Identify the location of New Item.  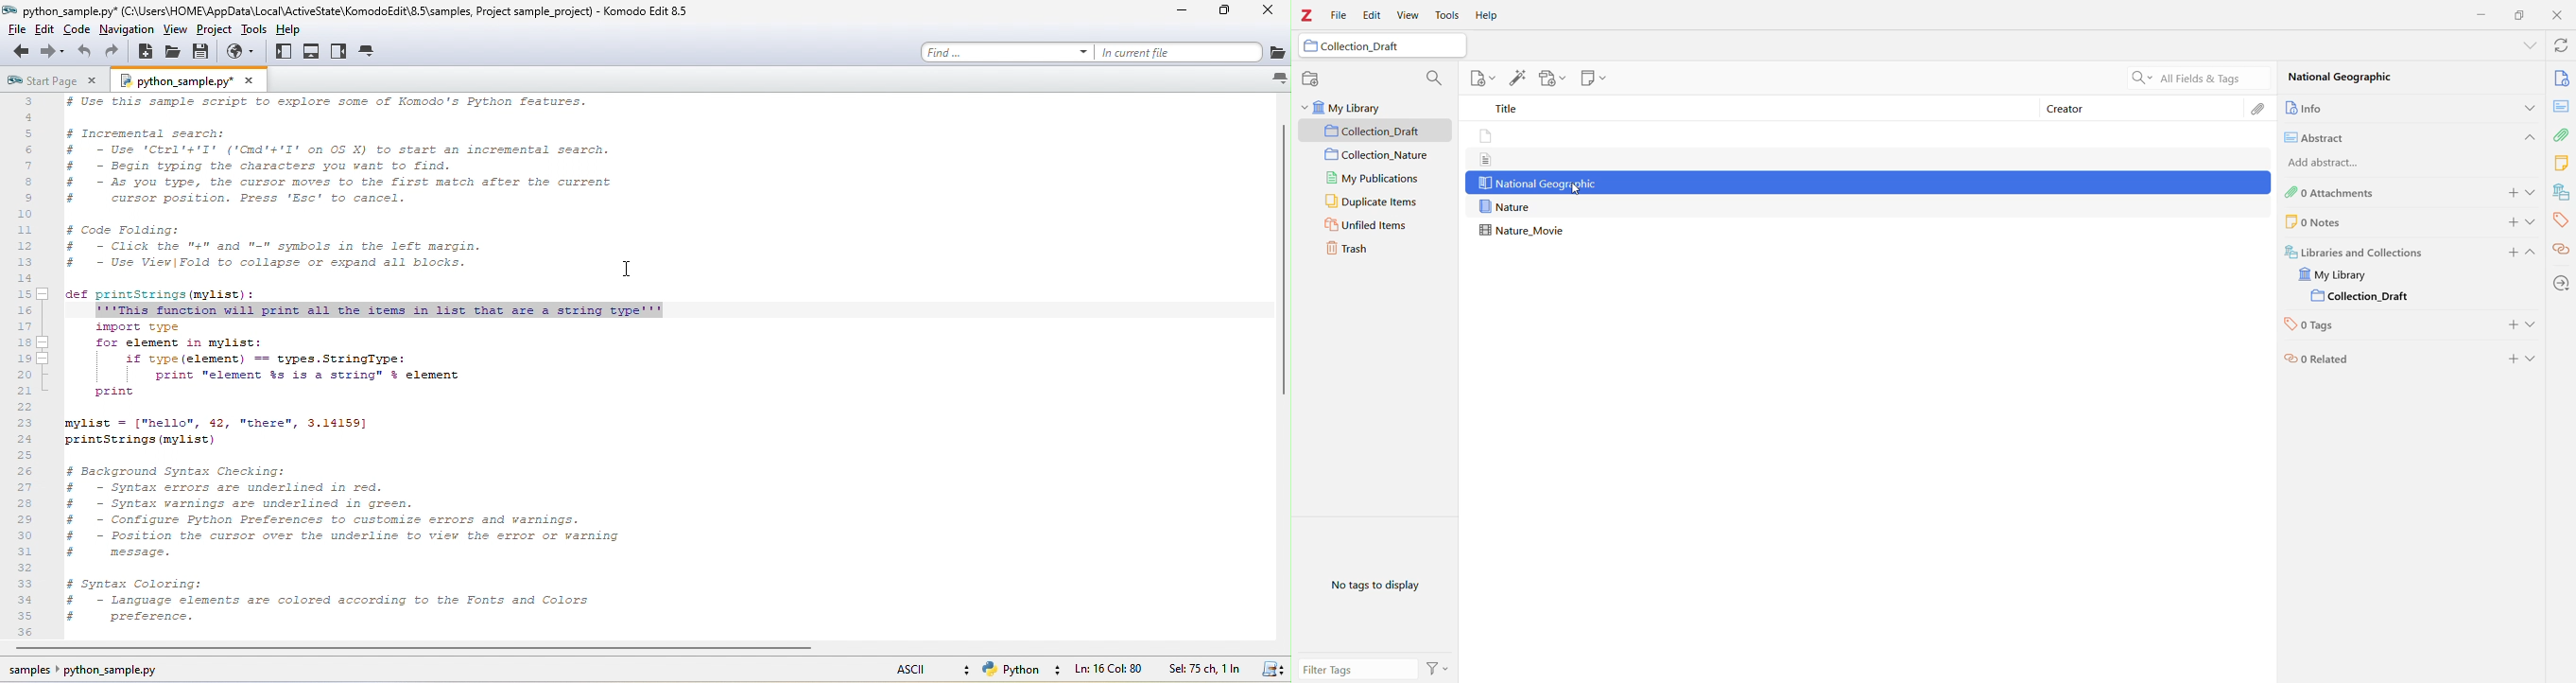
(1481, 80).